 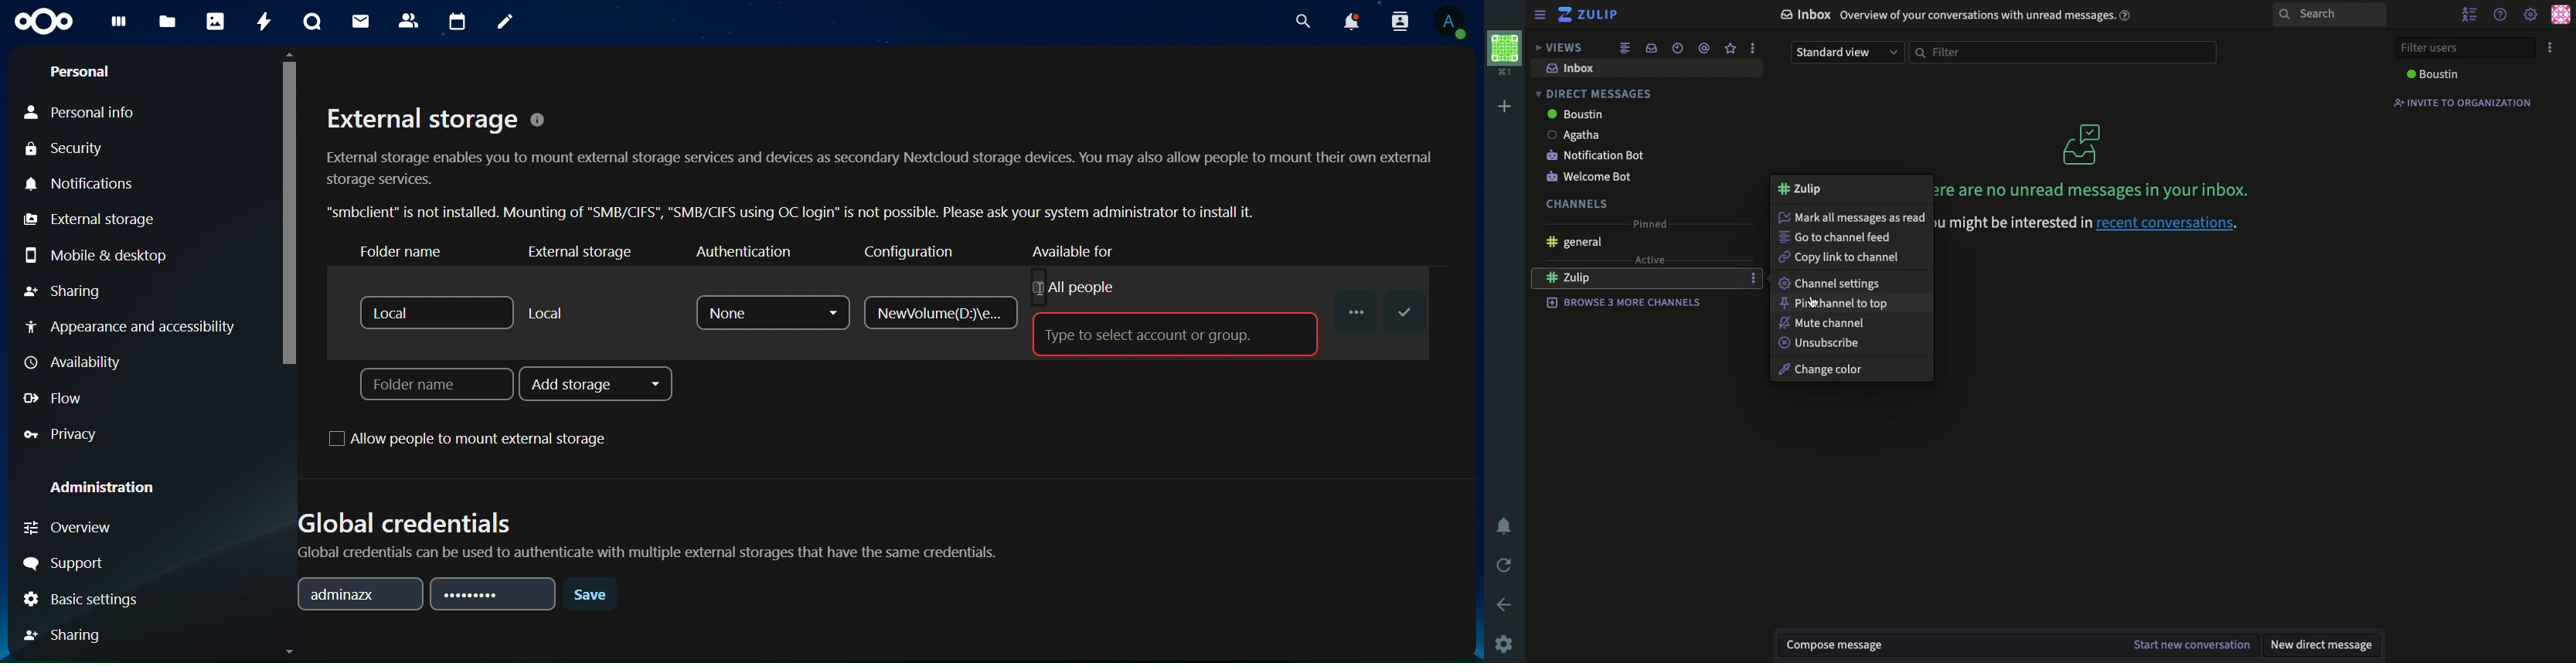 What do you see at coordinates (1302, 22) in the screenshot?
I see `search` at bounding box center [1302, 22].